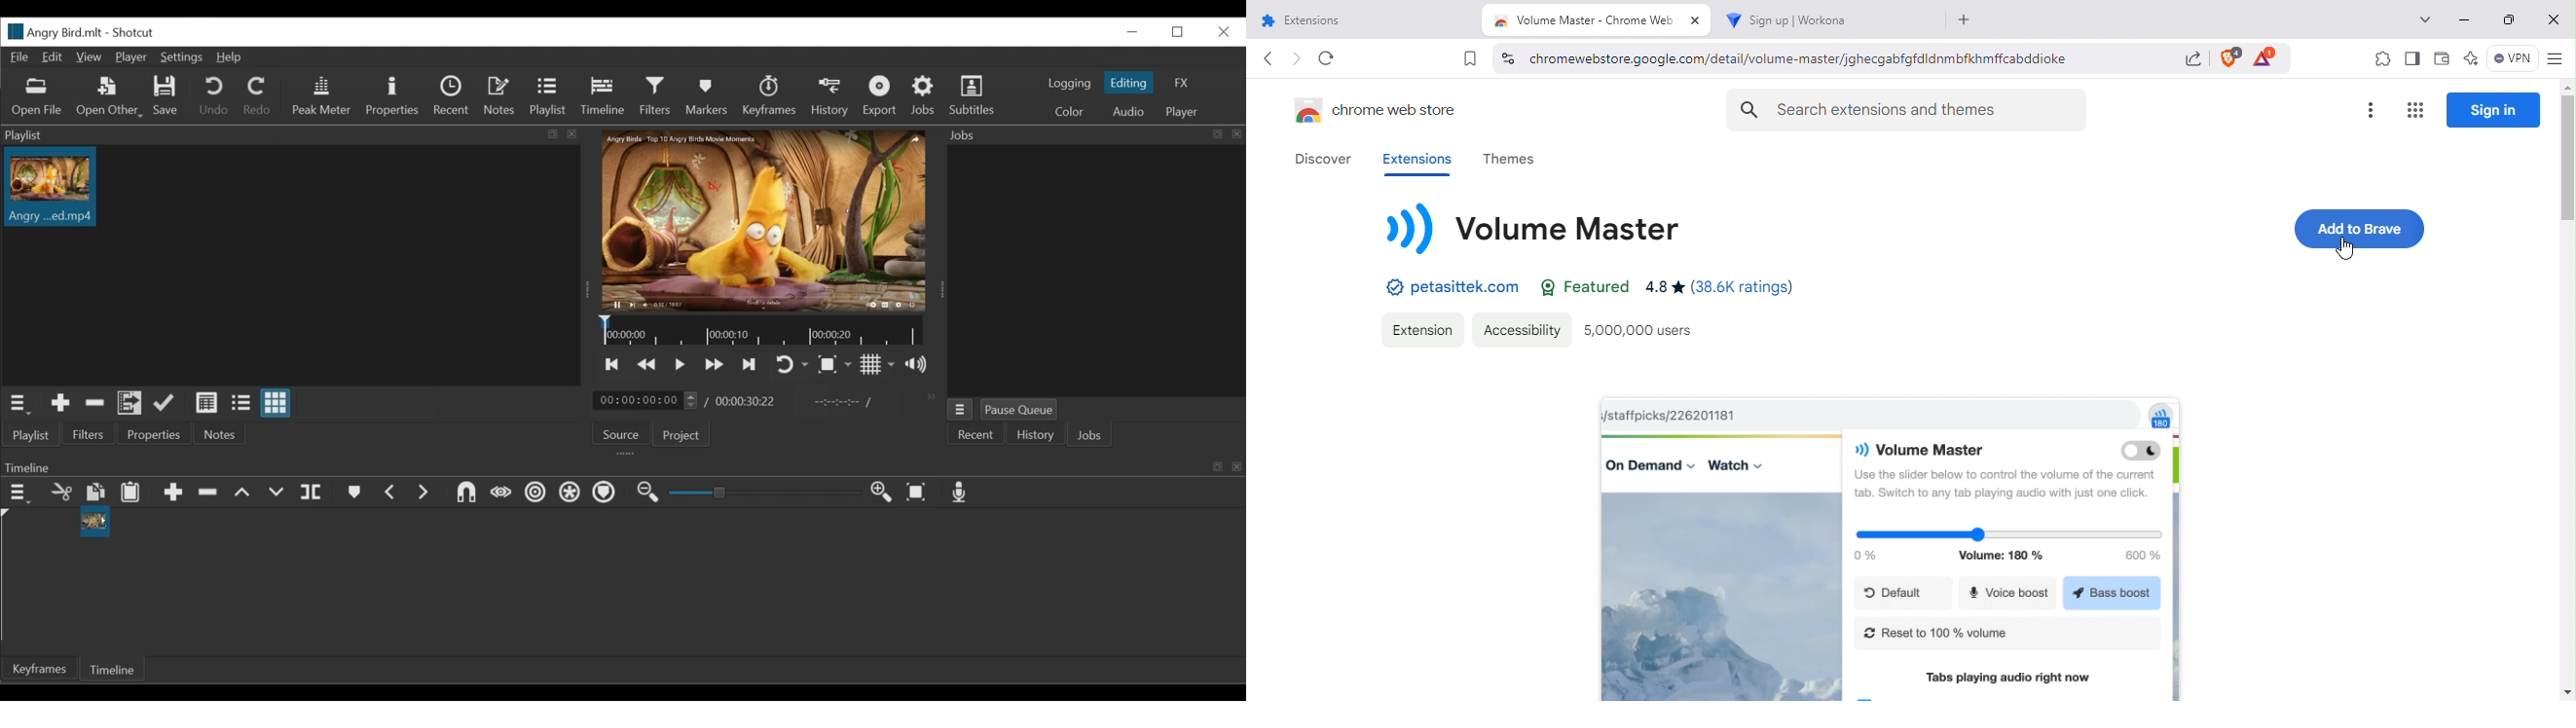 This screenshot has height=728, width=2576. Describe the element at coordinates (550, 97) in the screenshot. I see `Playlist` at that location.